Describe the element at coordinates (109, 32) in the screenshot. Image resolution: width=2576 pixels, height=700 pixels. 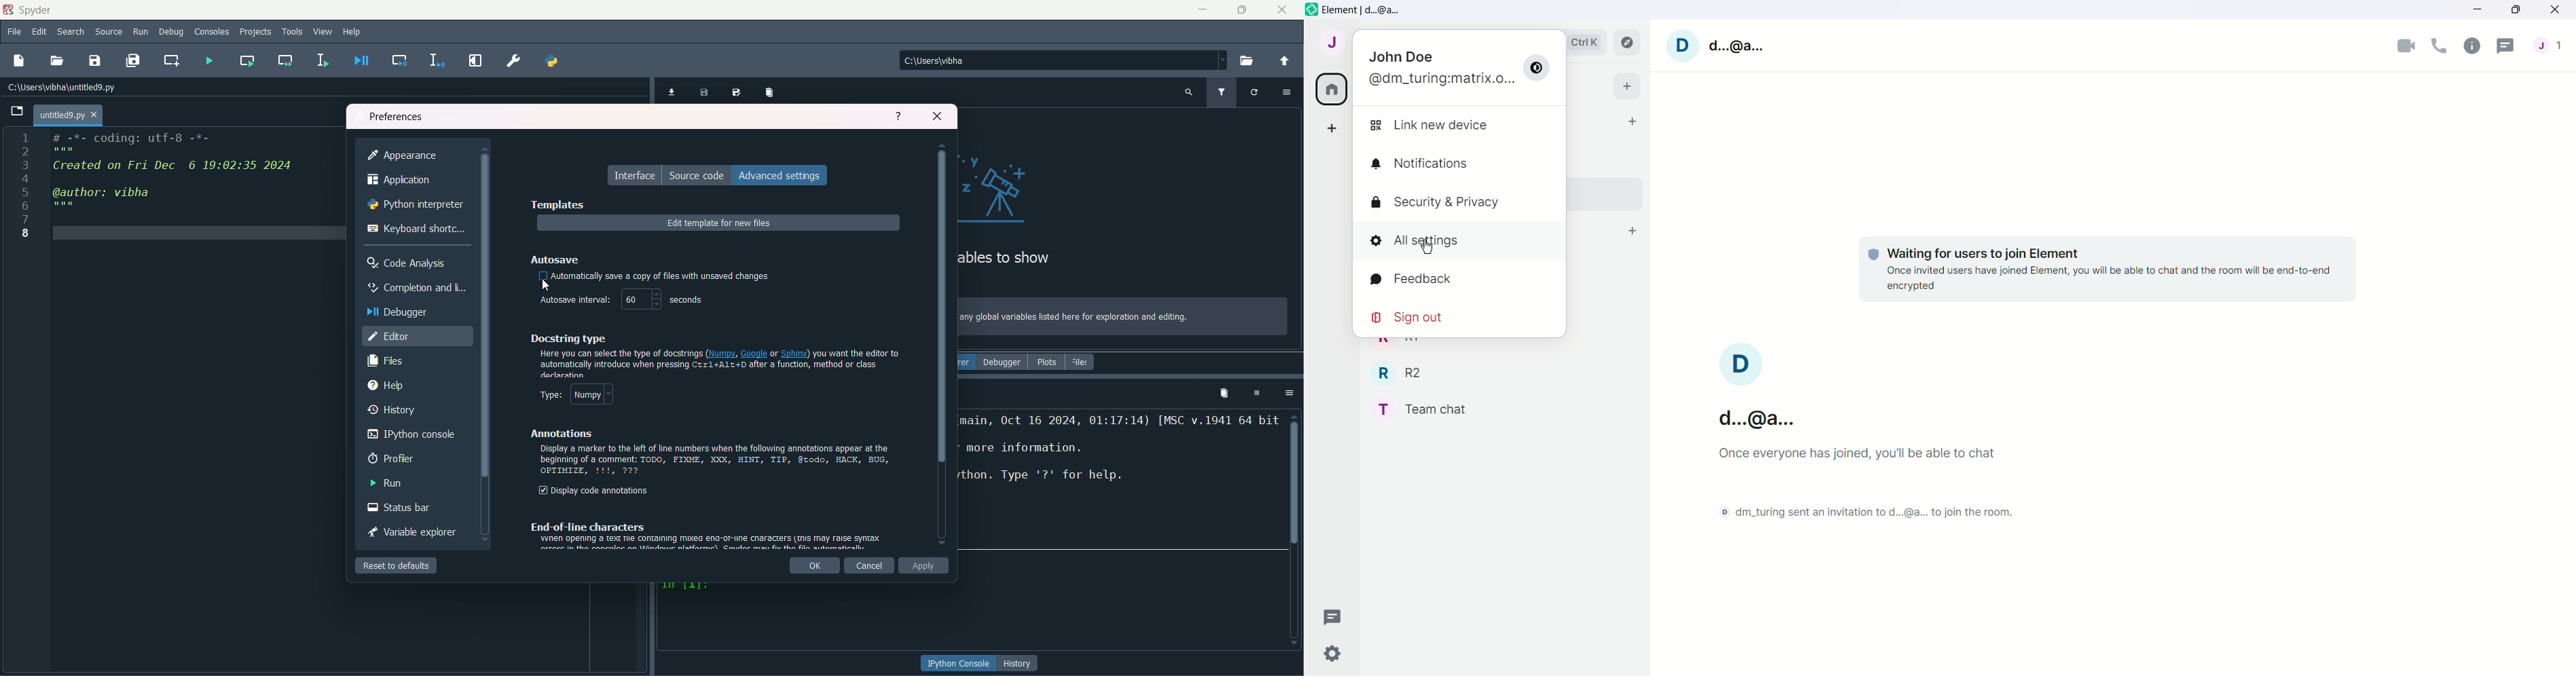
I see `source` at that location.